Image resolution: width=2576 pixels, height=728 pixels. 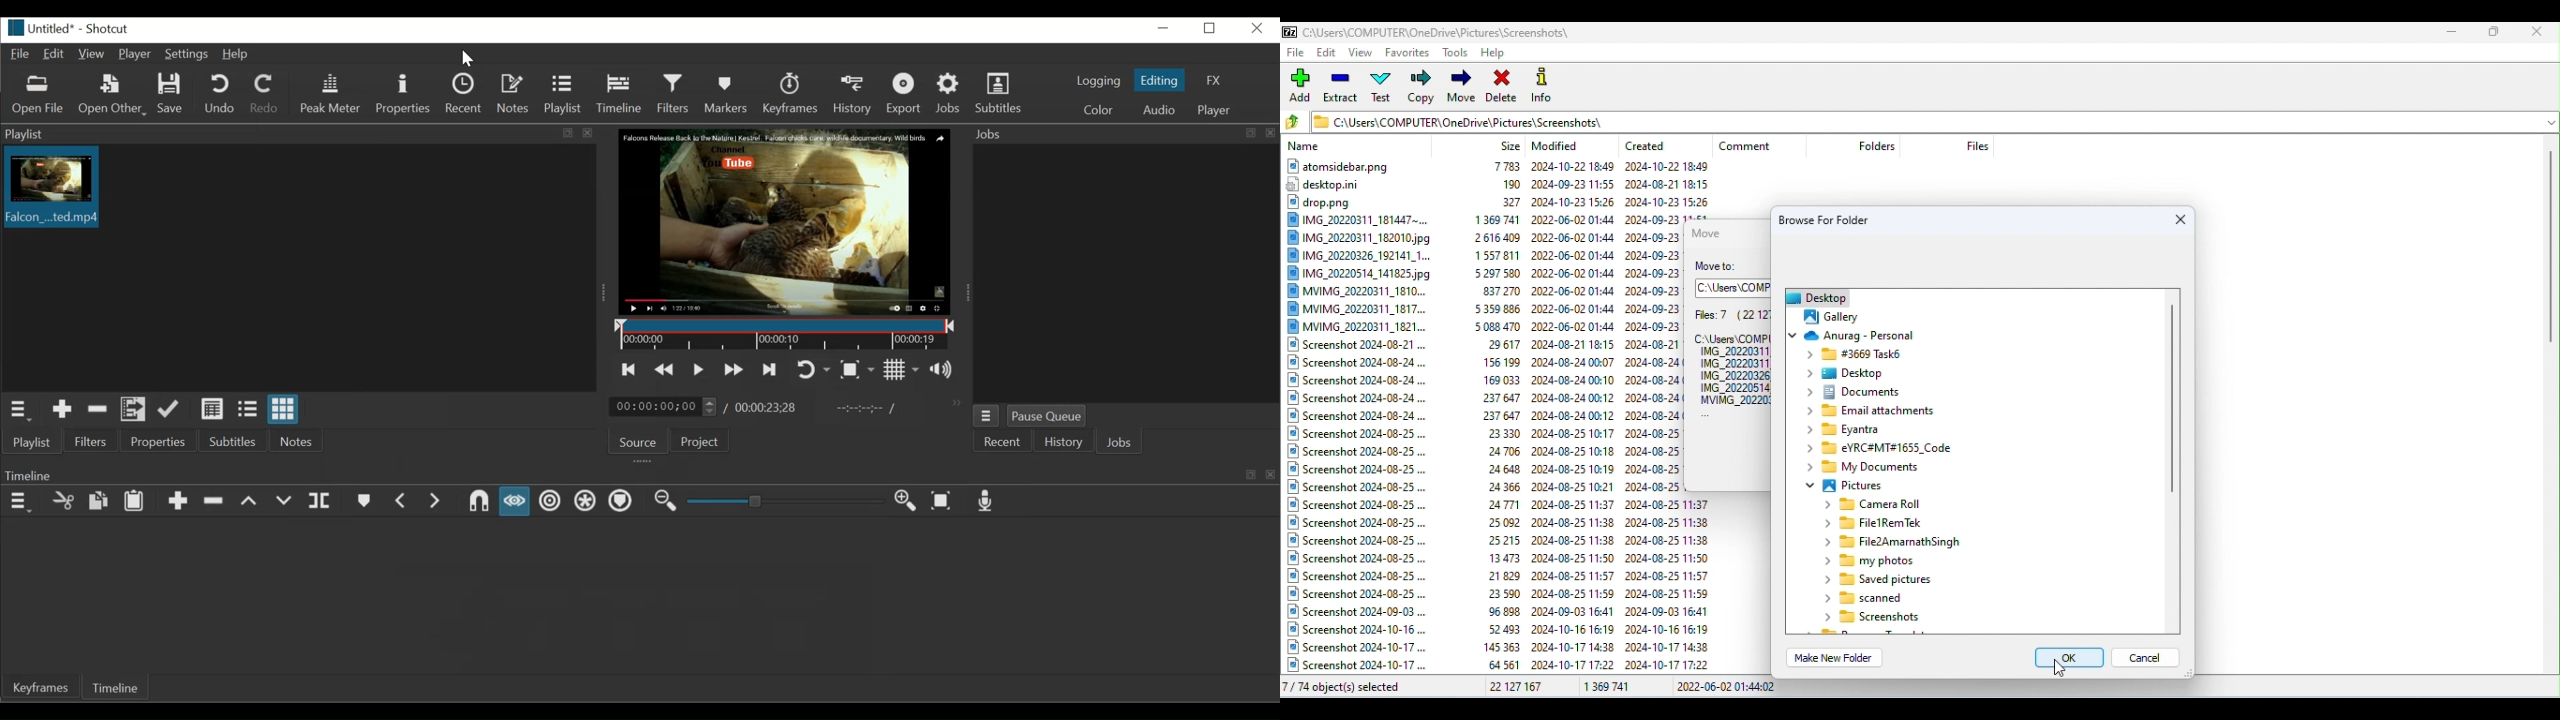 I want to click on View as icon, so click(x=283, y=410).